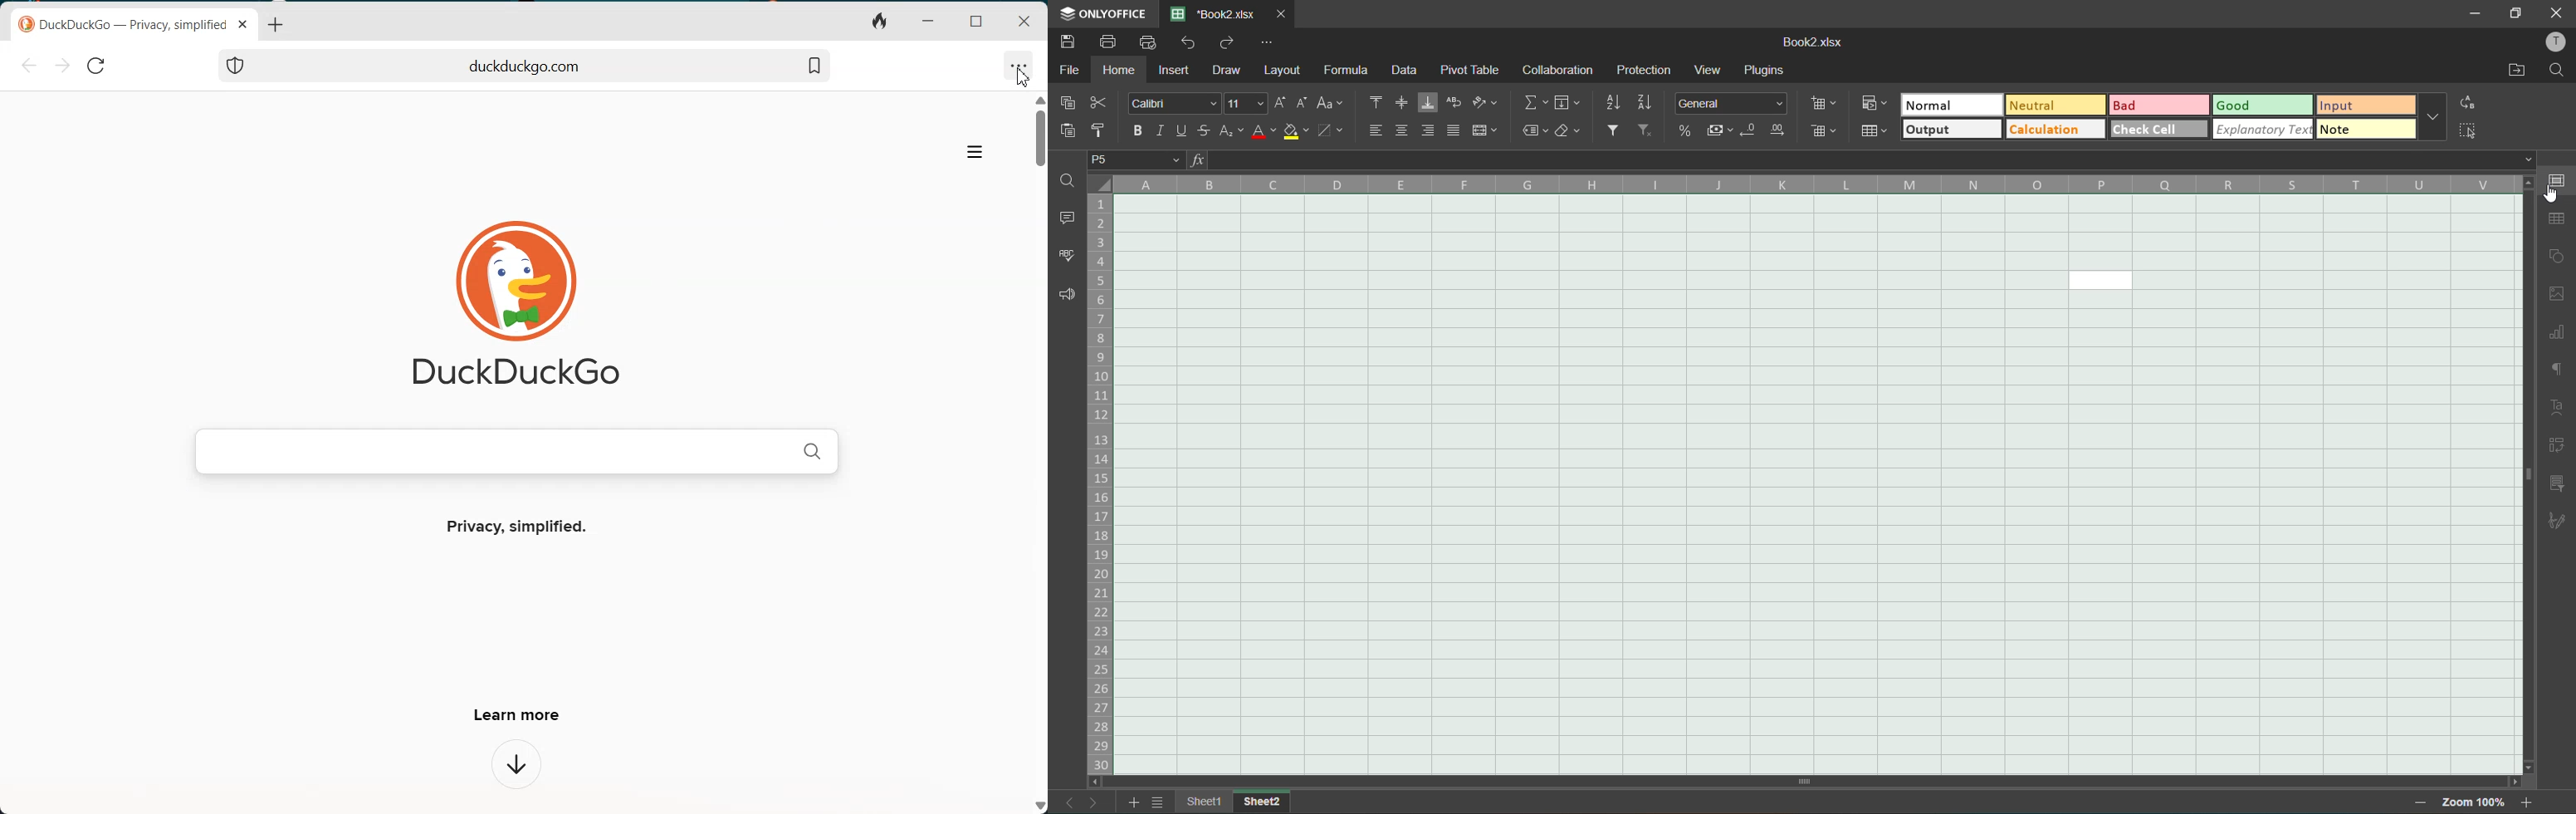  What do you see at coordinates (515, 714) in the screenshot?
I see `Learn more` at bounding box center [515, 714].